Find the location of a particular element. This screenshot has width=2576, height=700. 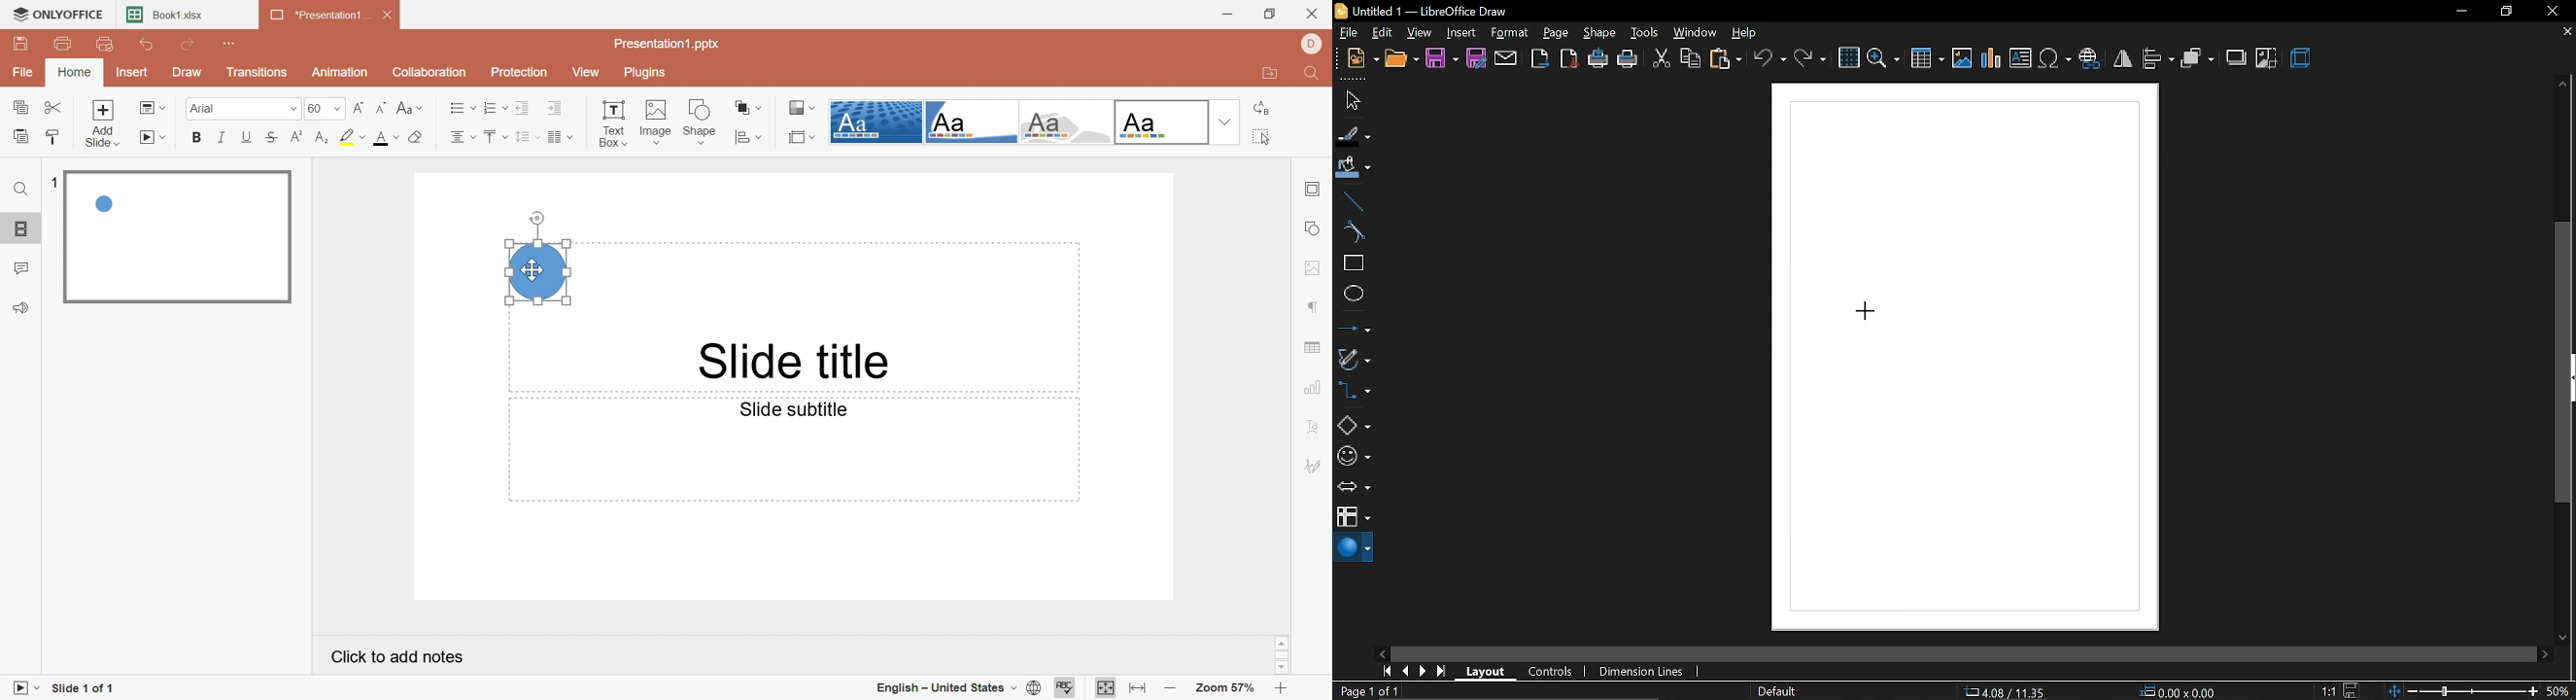

Start slideshow is located at coordinates (154, 138).